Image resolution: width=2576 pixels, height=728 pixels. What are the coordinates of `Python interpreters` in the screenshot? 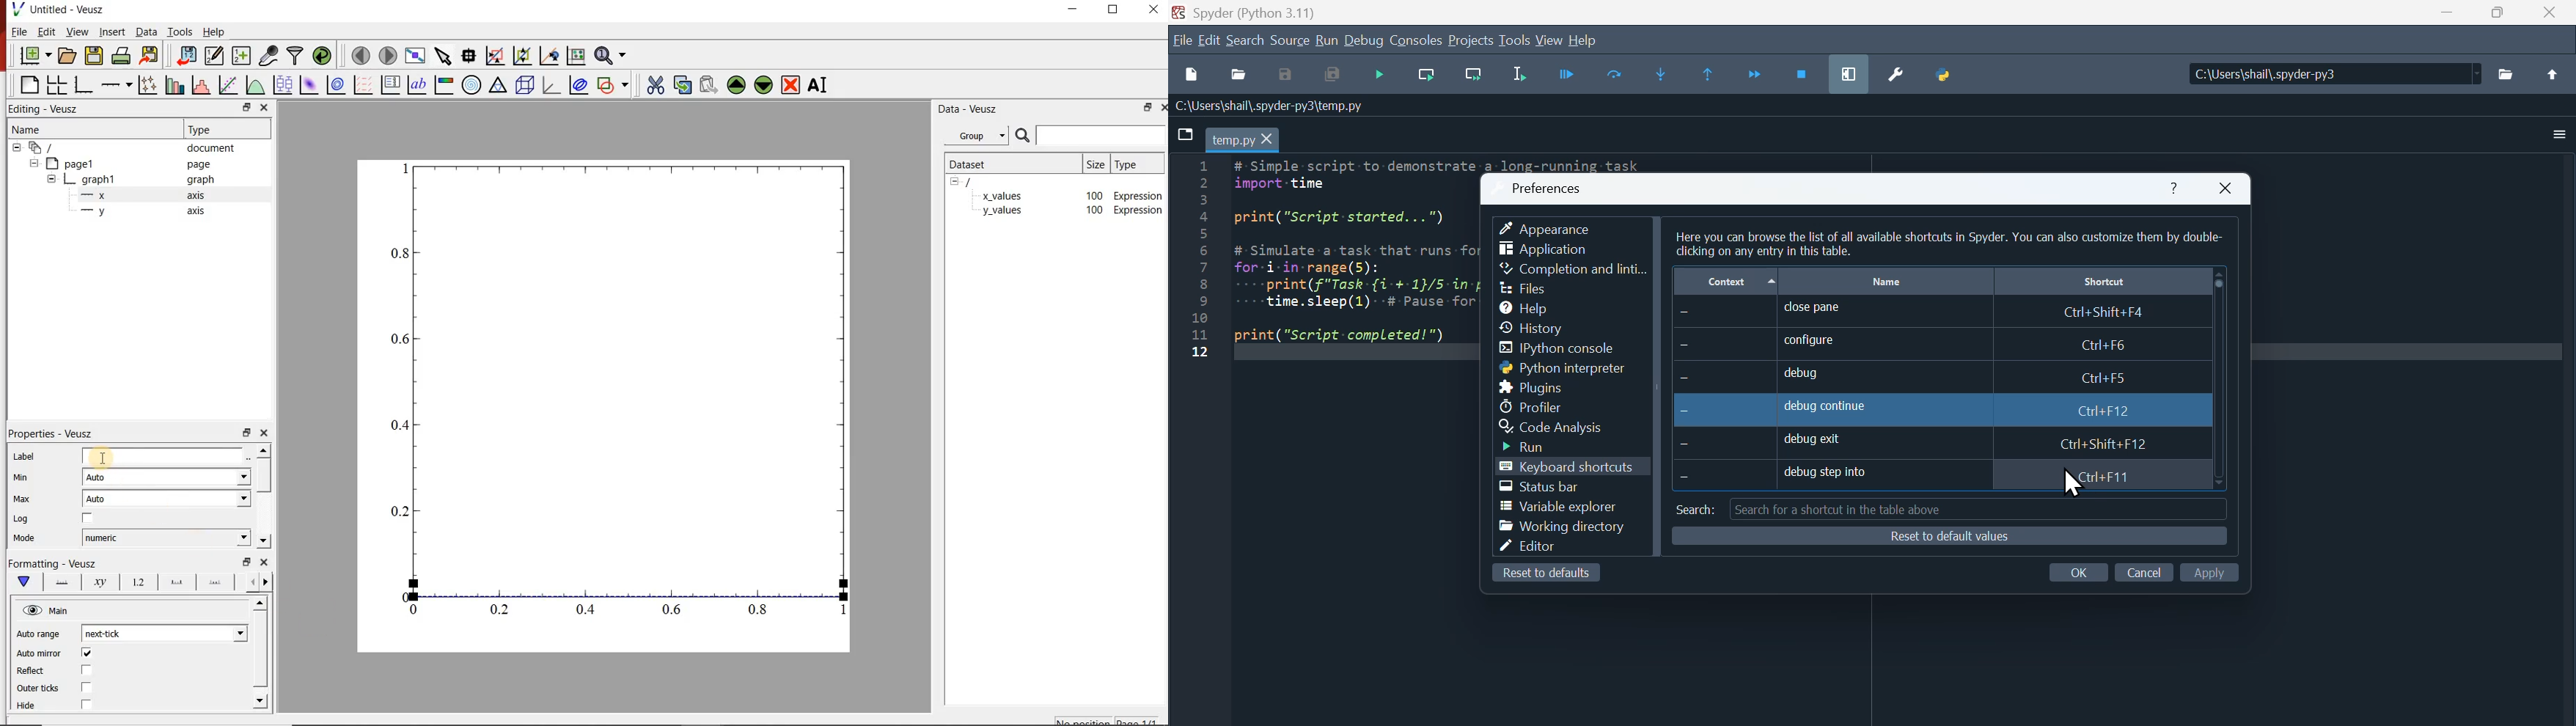 It's located at (1546, 368).